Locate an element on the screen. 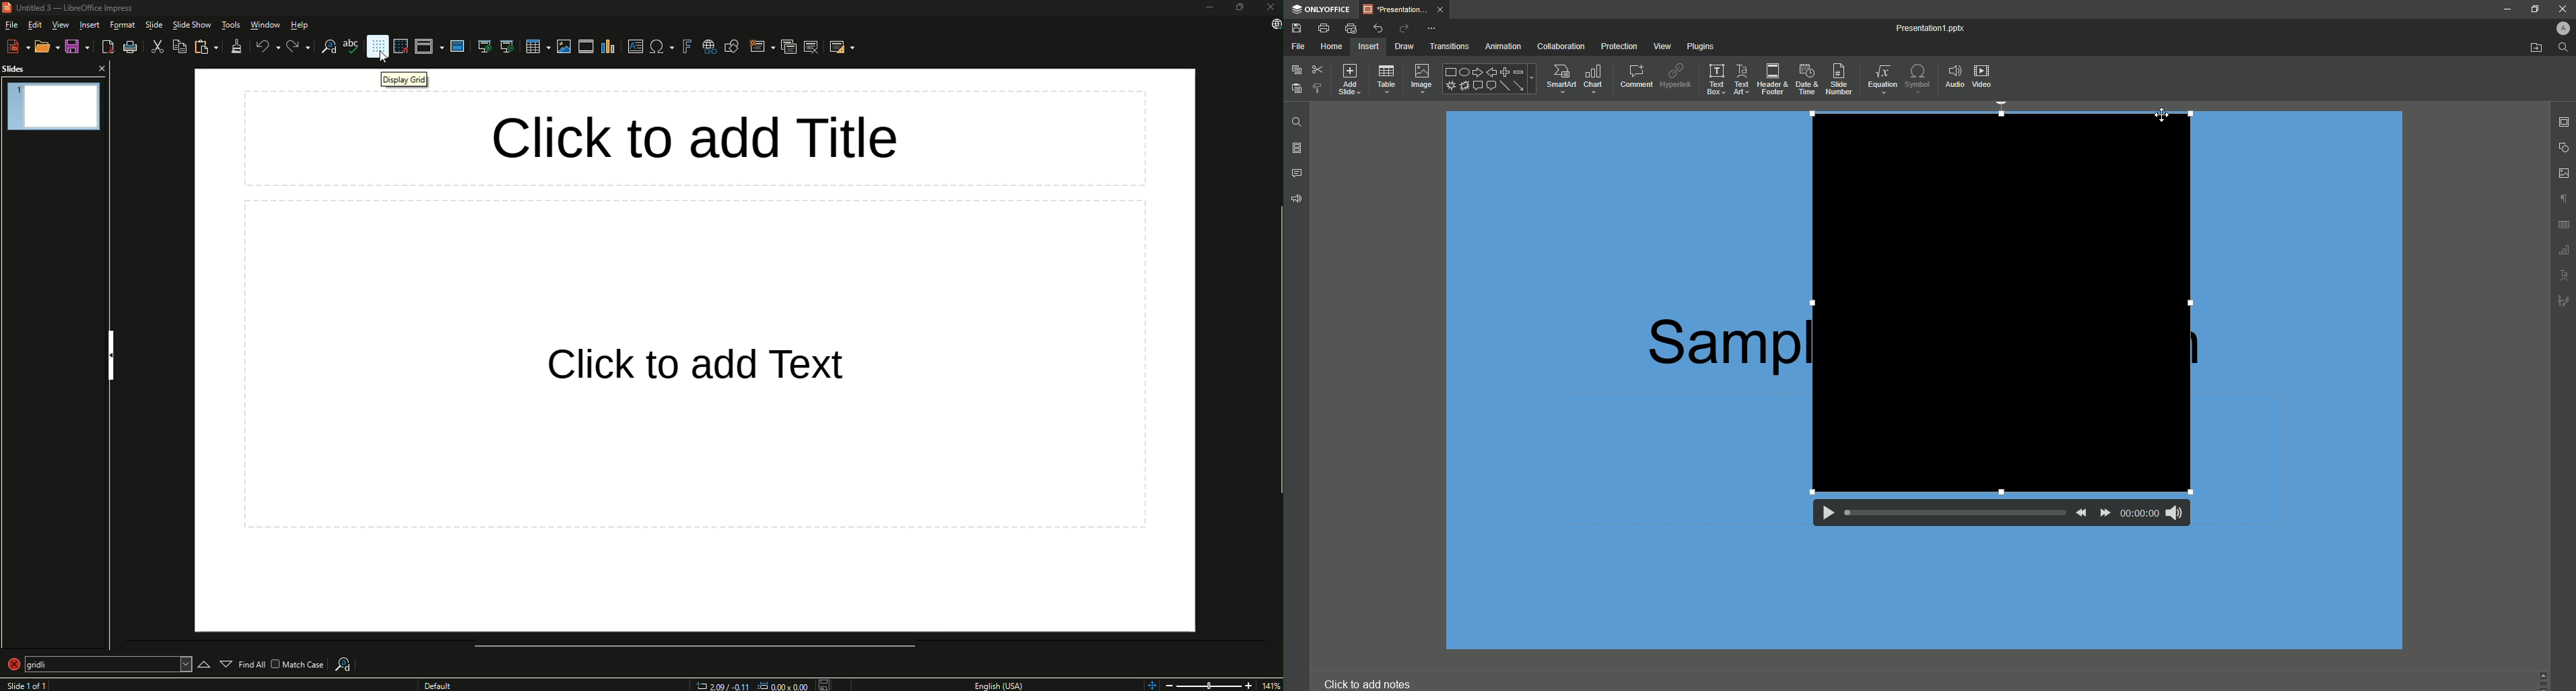 The image size is (2576, 700). close is located at coordinates (2563, 9).